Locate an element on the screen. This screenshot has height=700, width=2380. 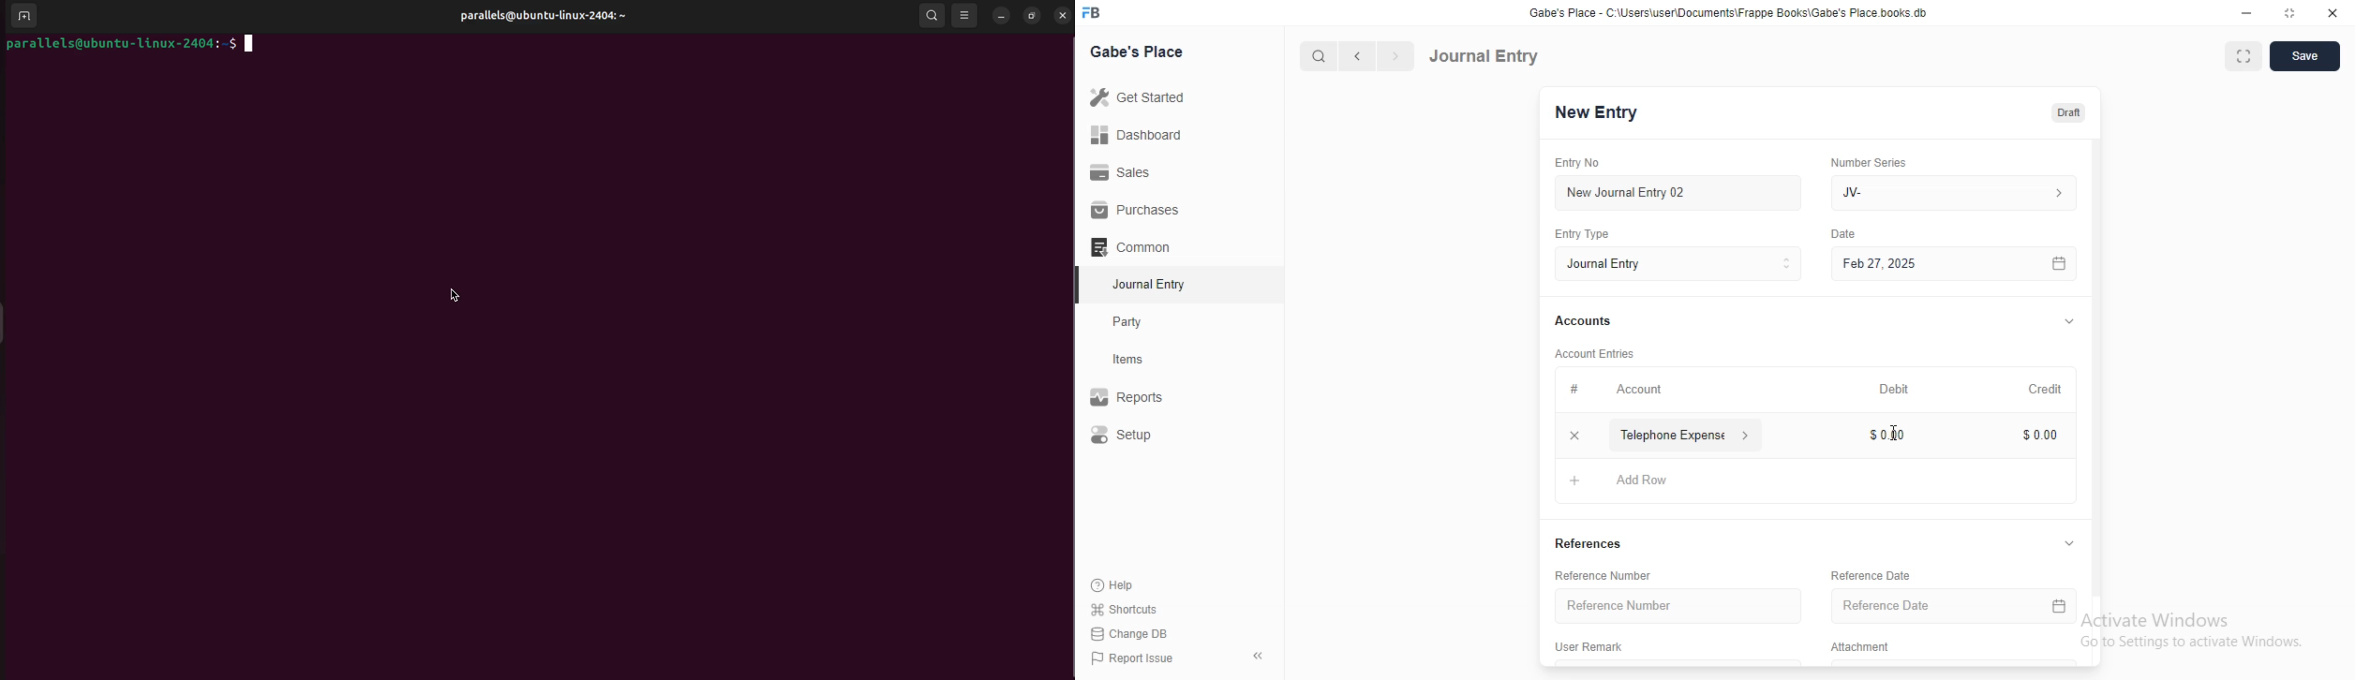
‘Common is located at coordinates (1132, 246).